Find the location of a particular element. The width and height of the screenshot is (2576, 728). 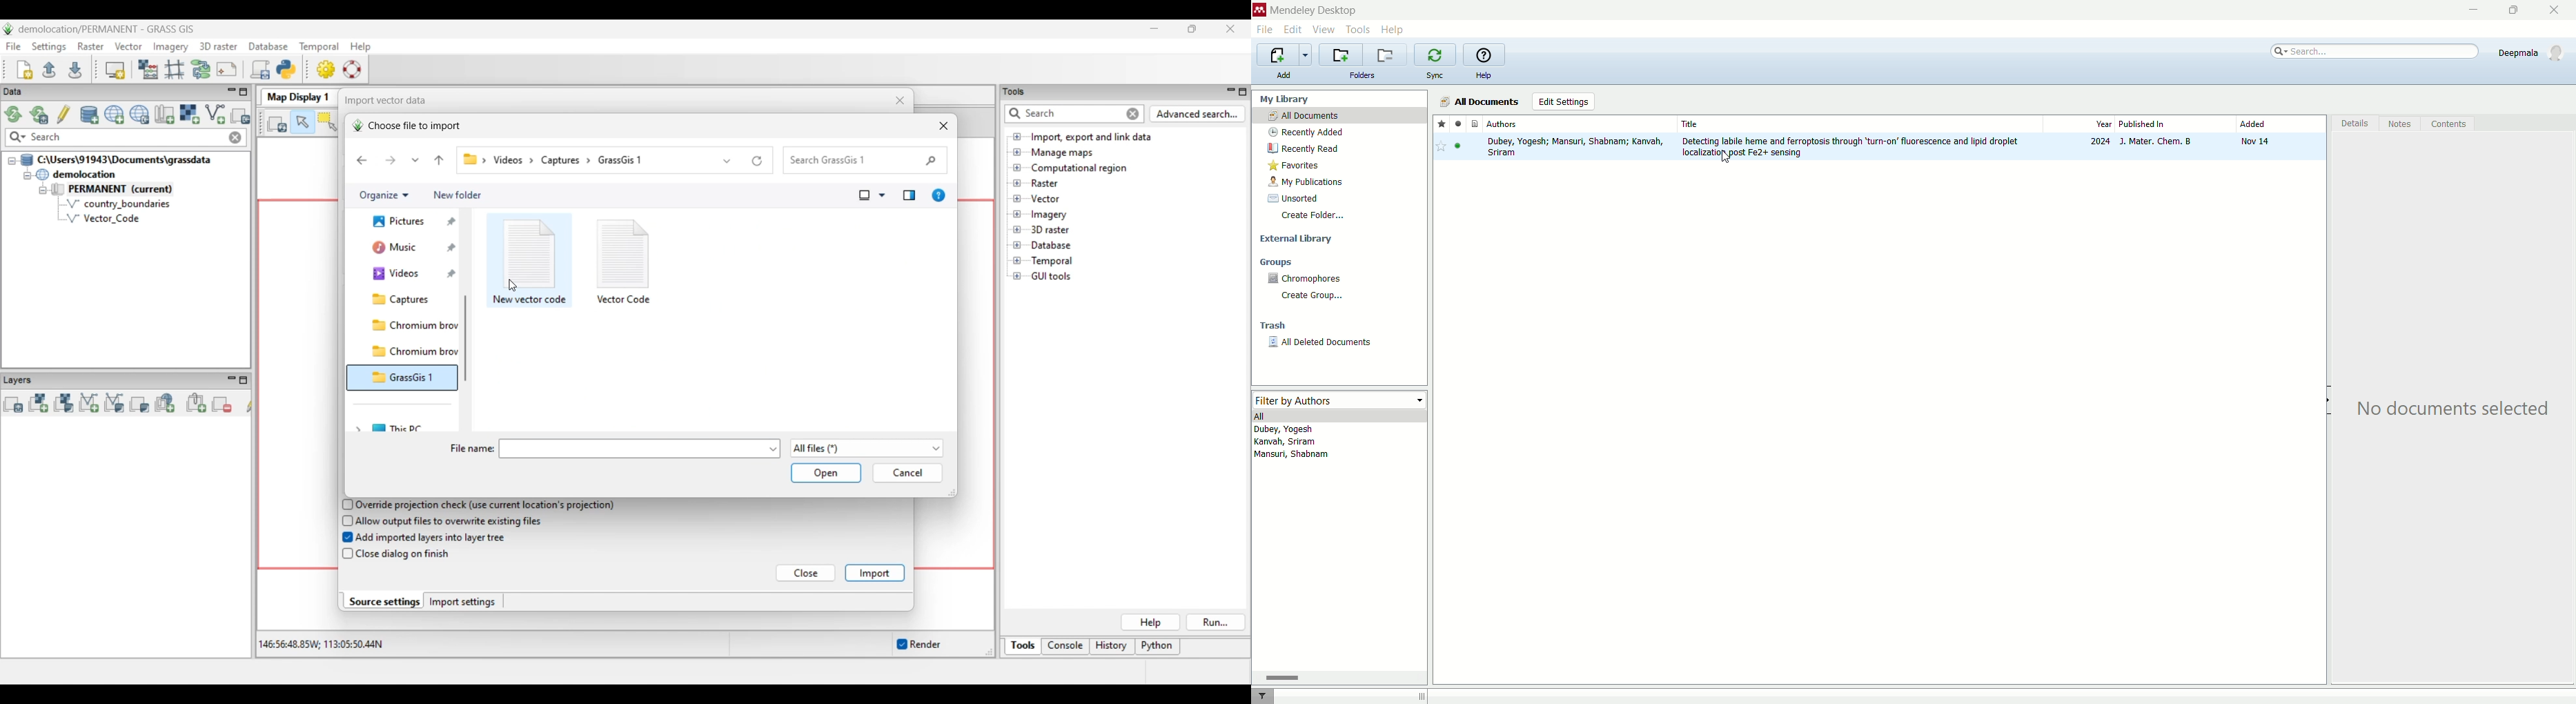

file is located at coordinates (1264, 30).